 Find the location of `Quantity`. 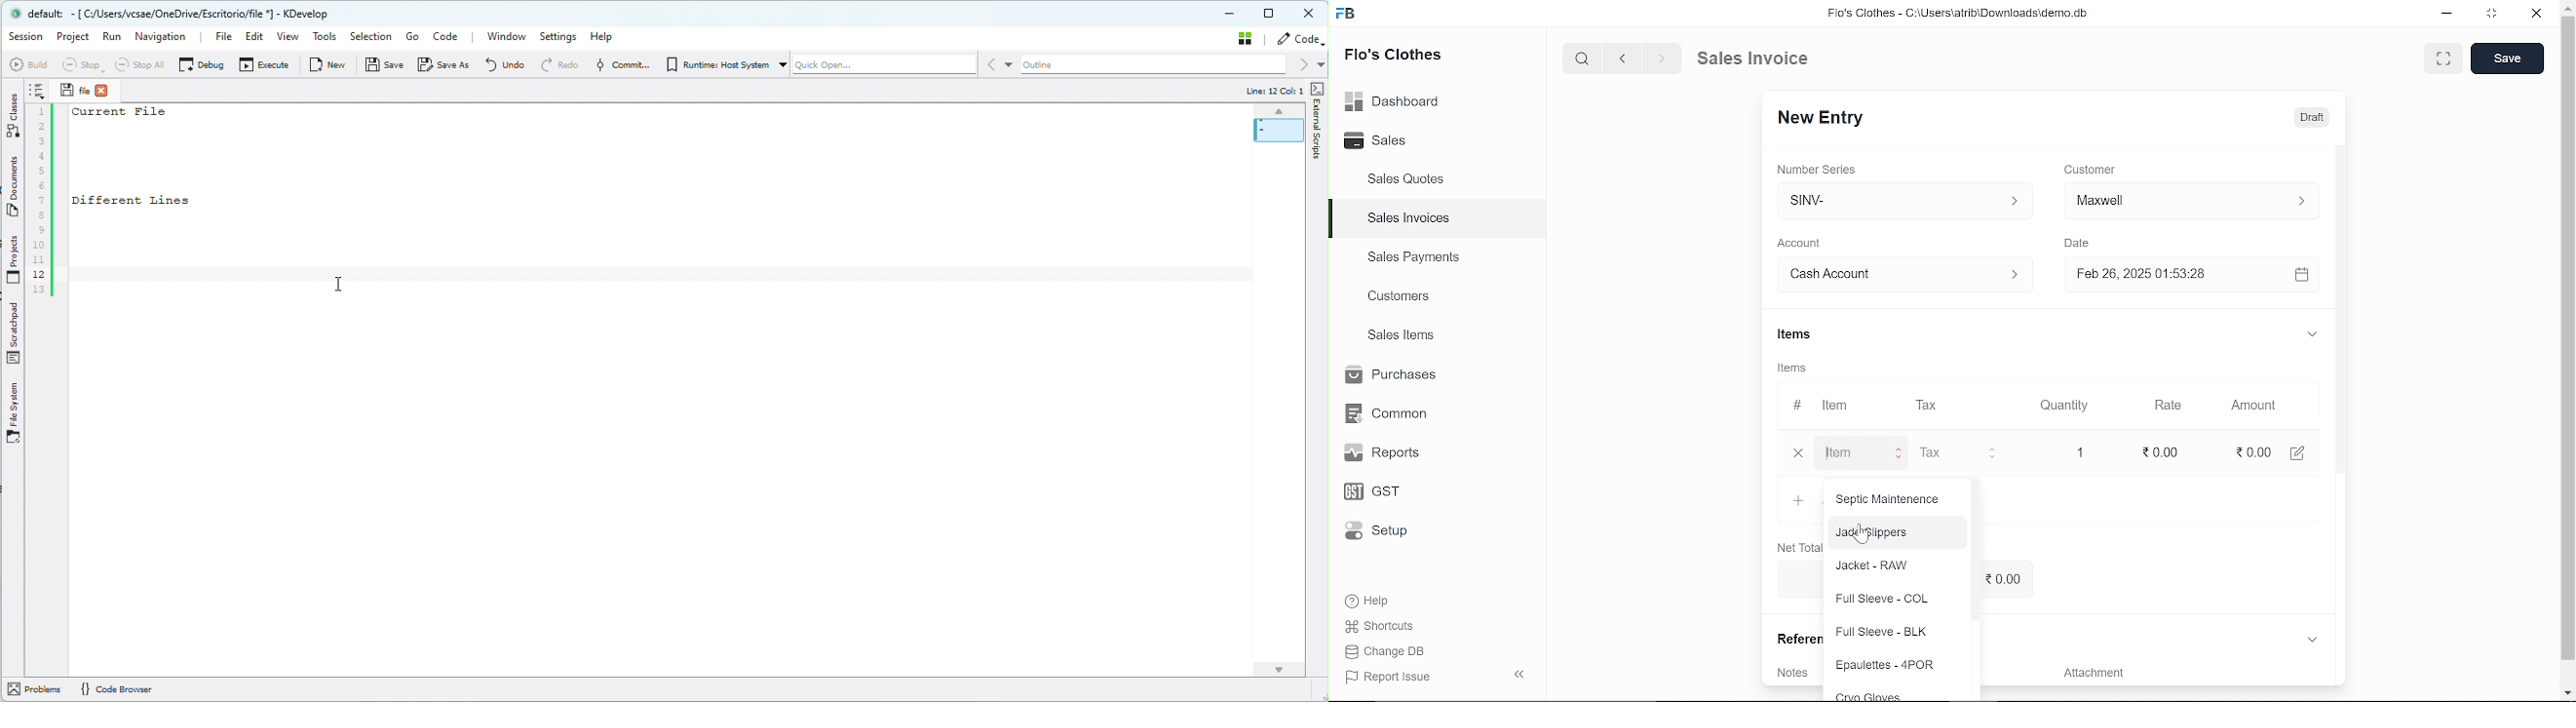

Quantity is located at coordinates (2068, 407).